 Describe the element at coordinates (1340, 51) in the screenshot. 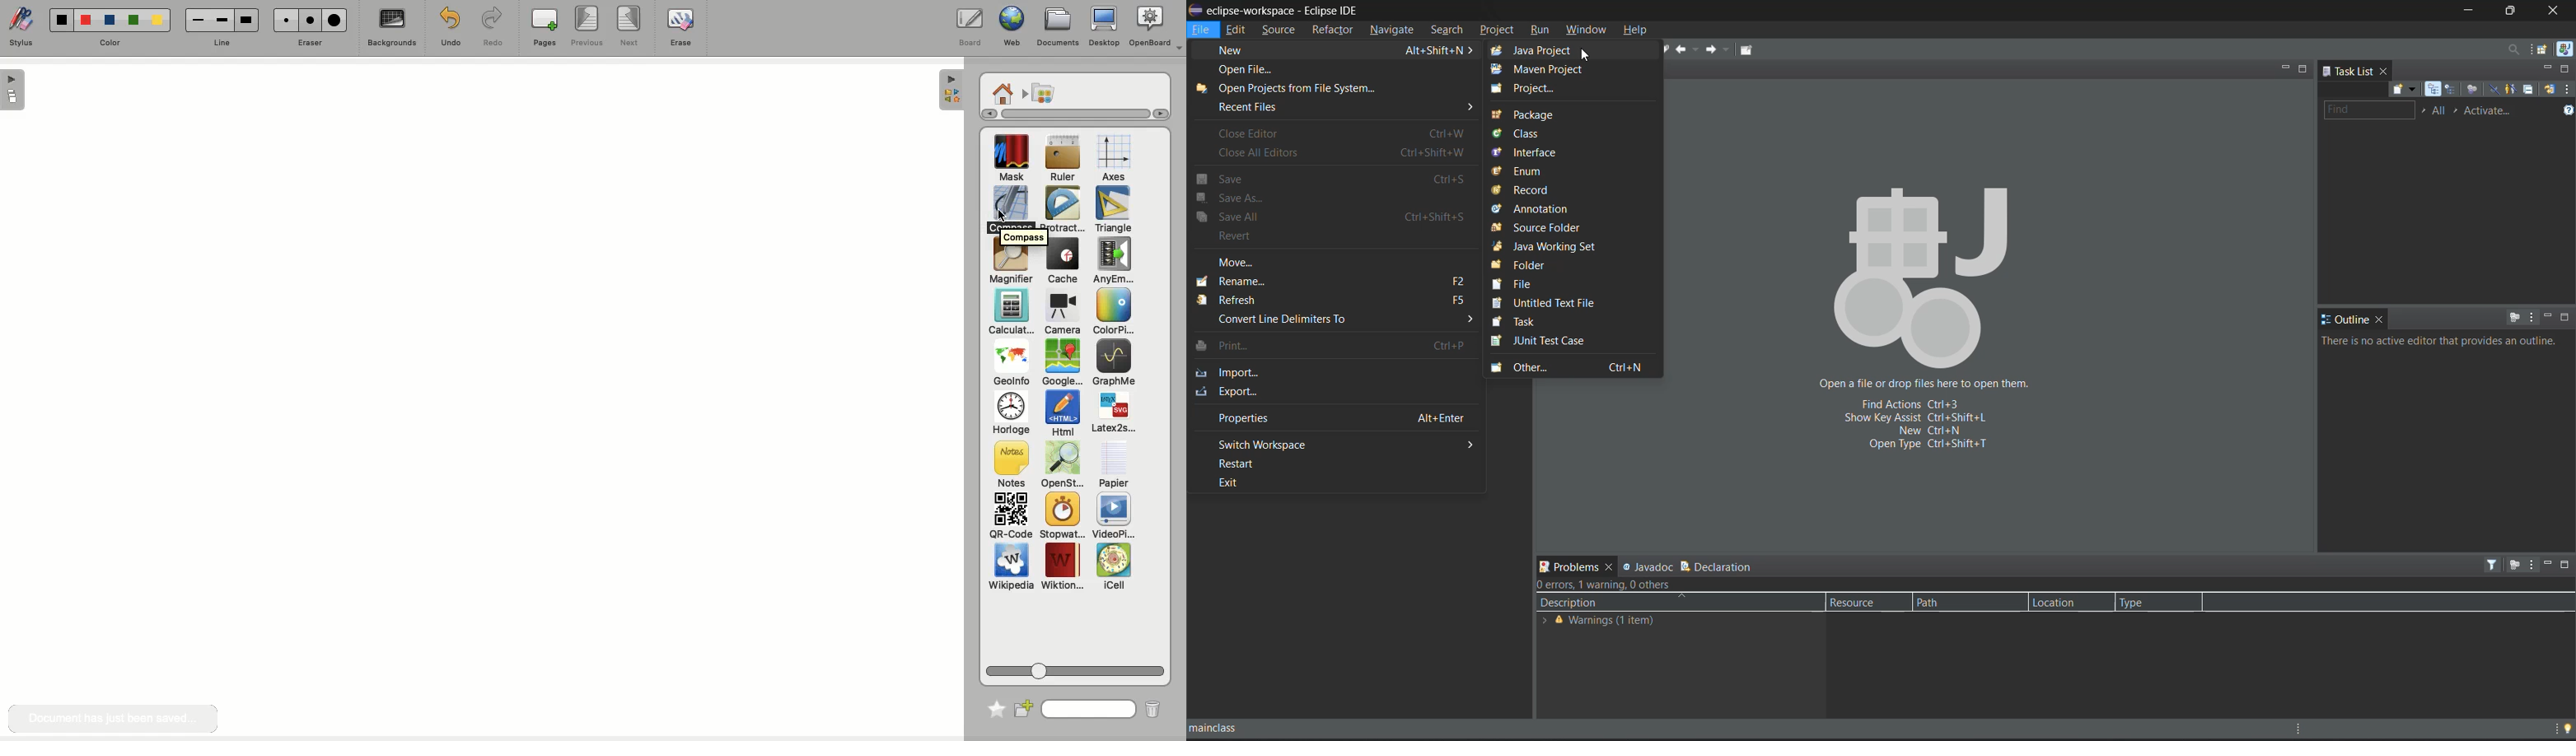

I see `new` at that location.